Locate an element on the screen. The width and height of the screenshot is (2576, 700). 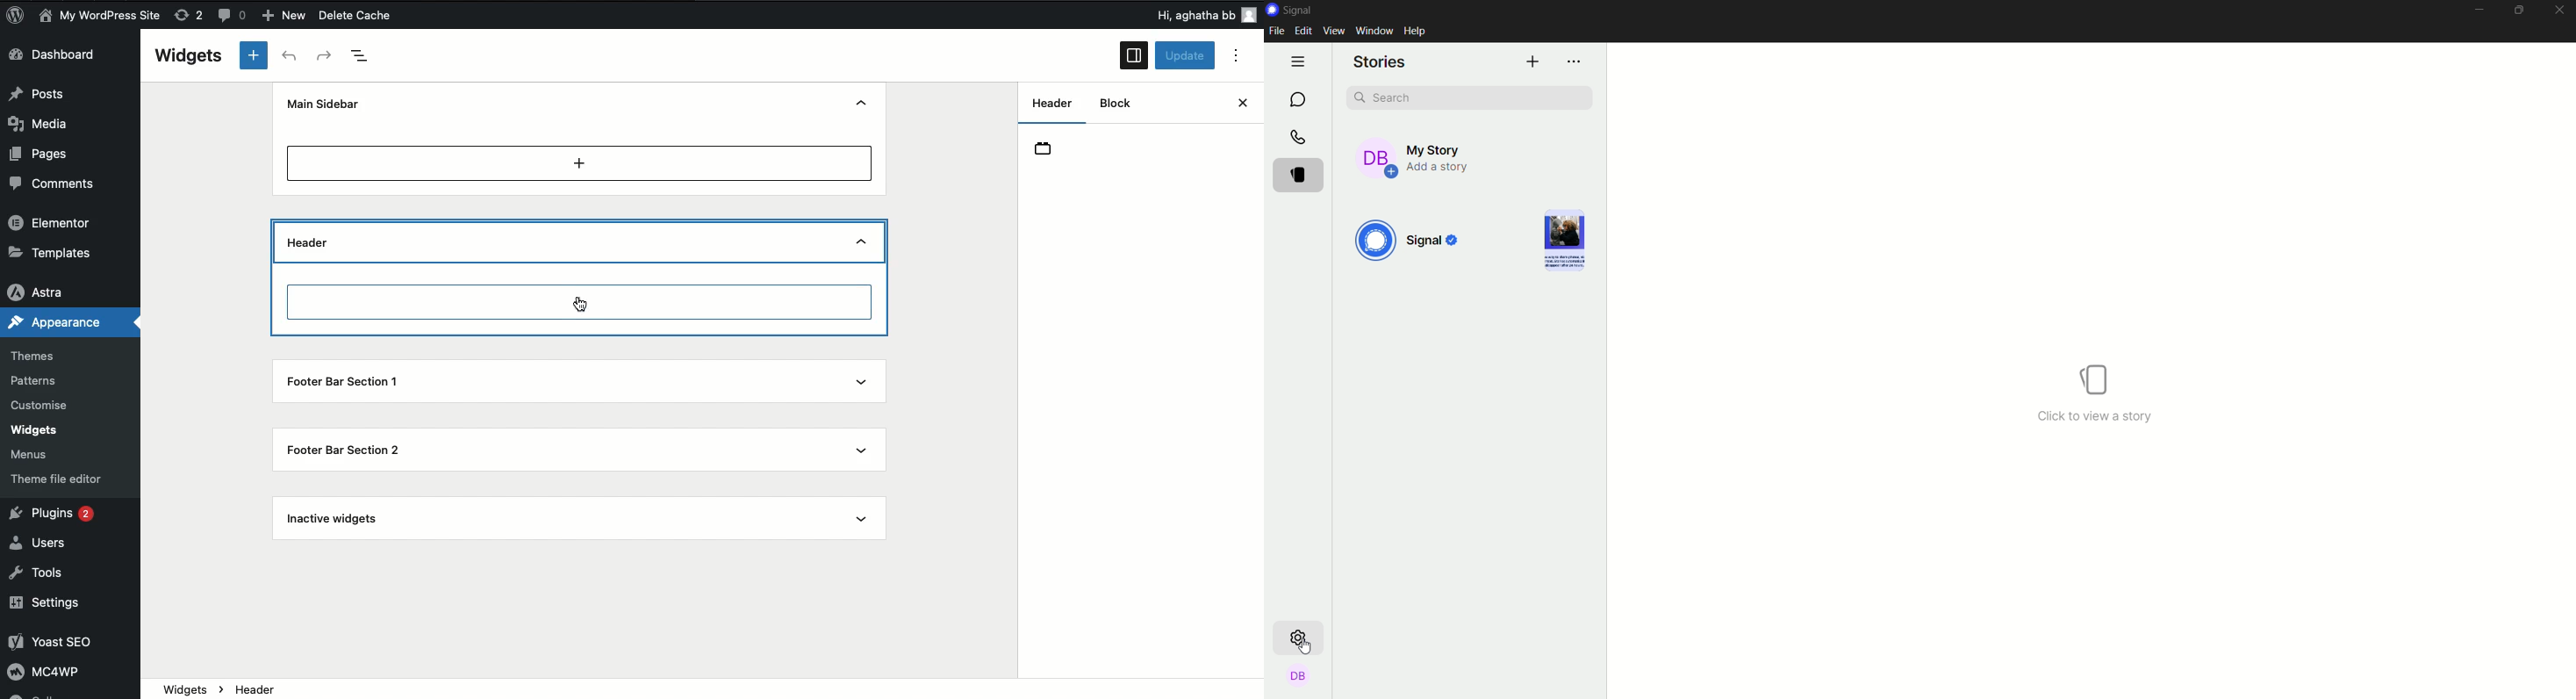
Undo is located at coordinates (289, 56).